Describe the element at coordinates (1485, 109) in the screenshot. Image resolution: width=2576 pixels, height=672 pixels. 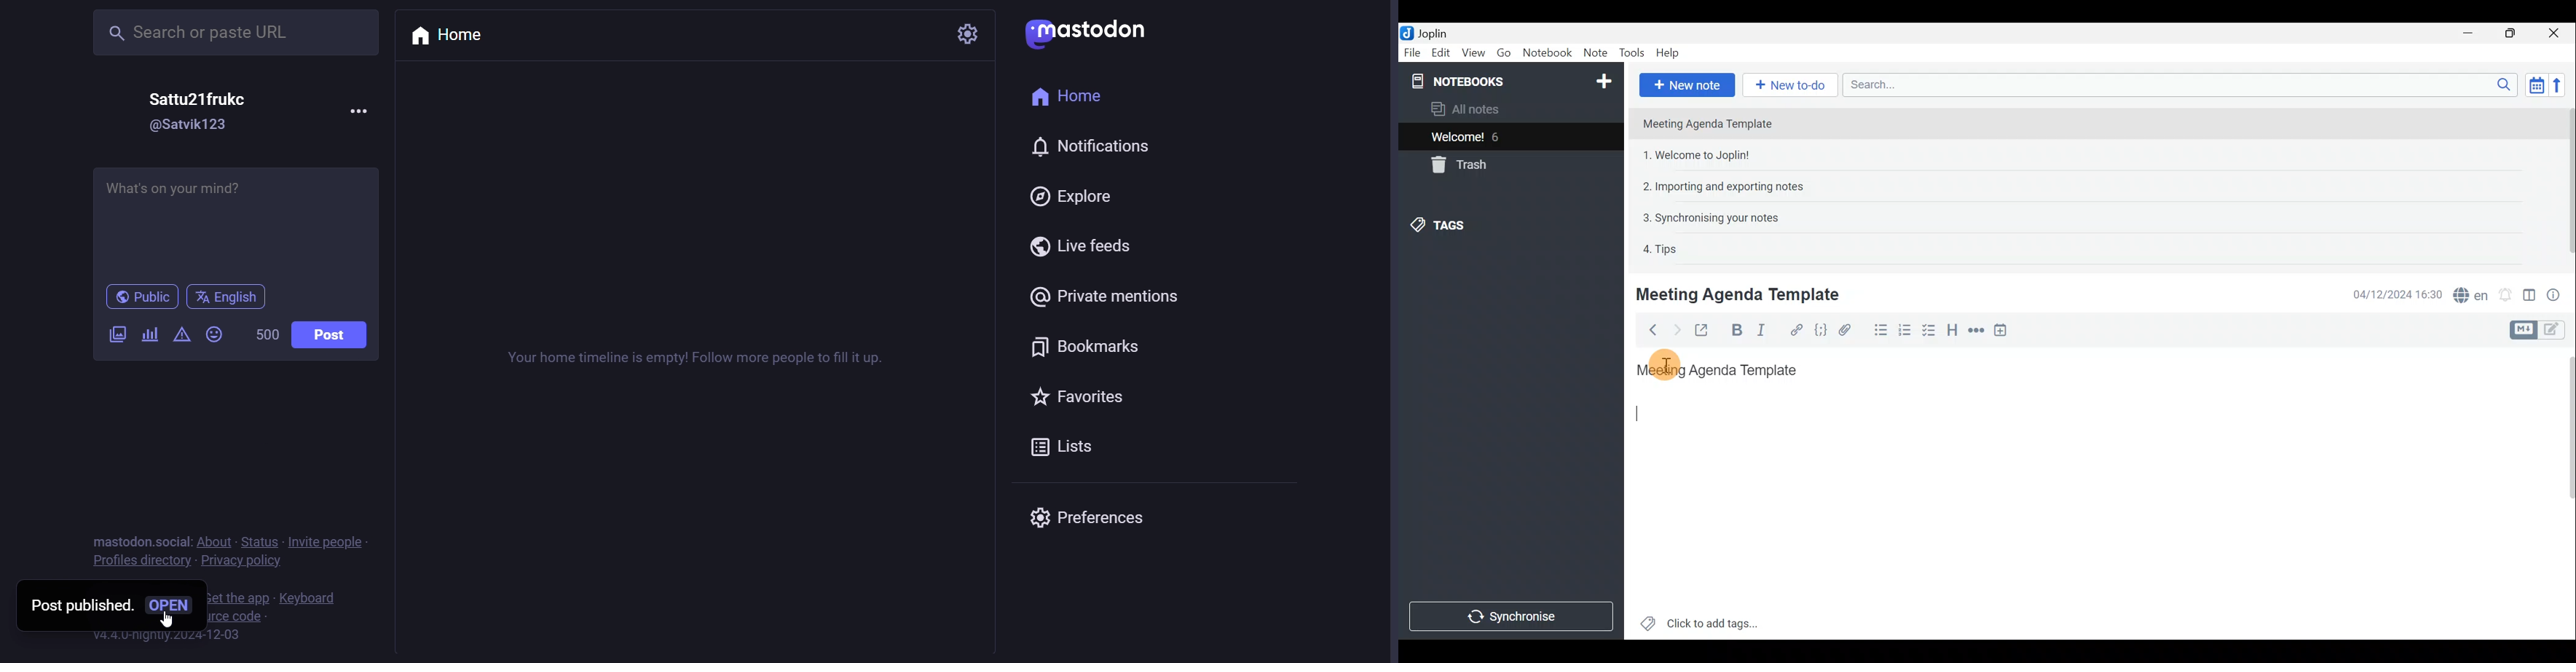
I see `All notes` at that location.